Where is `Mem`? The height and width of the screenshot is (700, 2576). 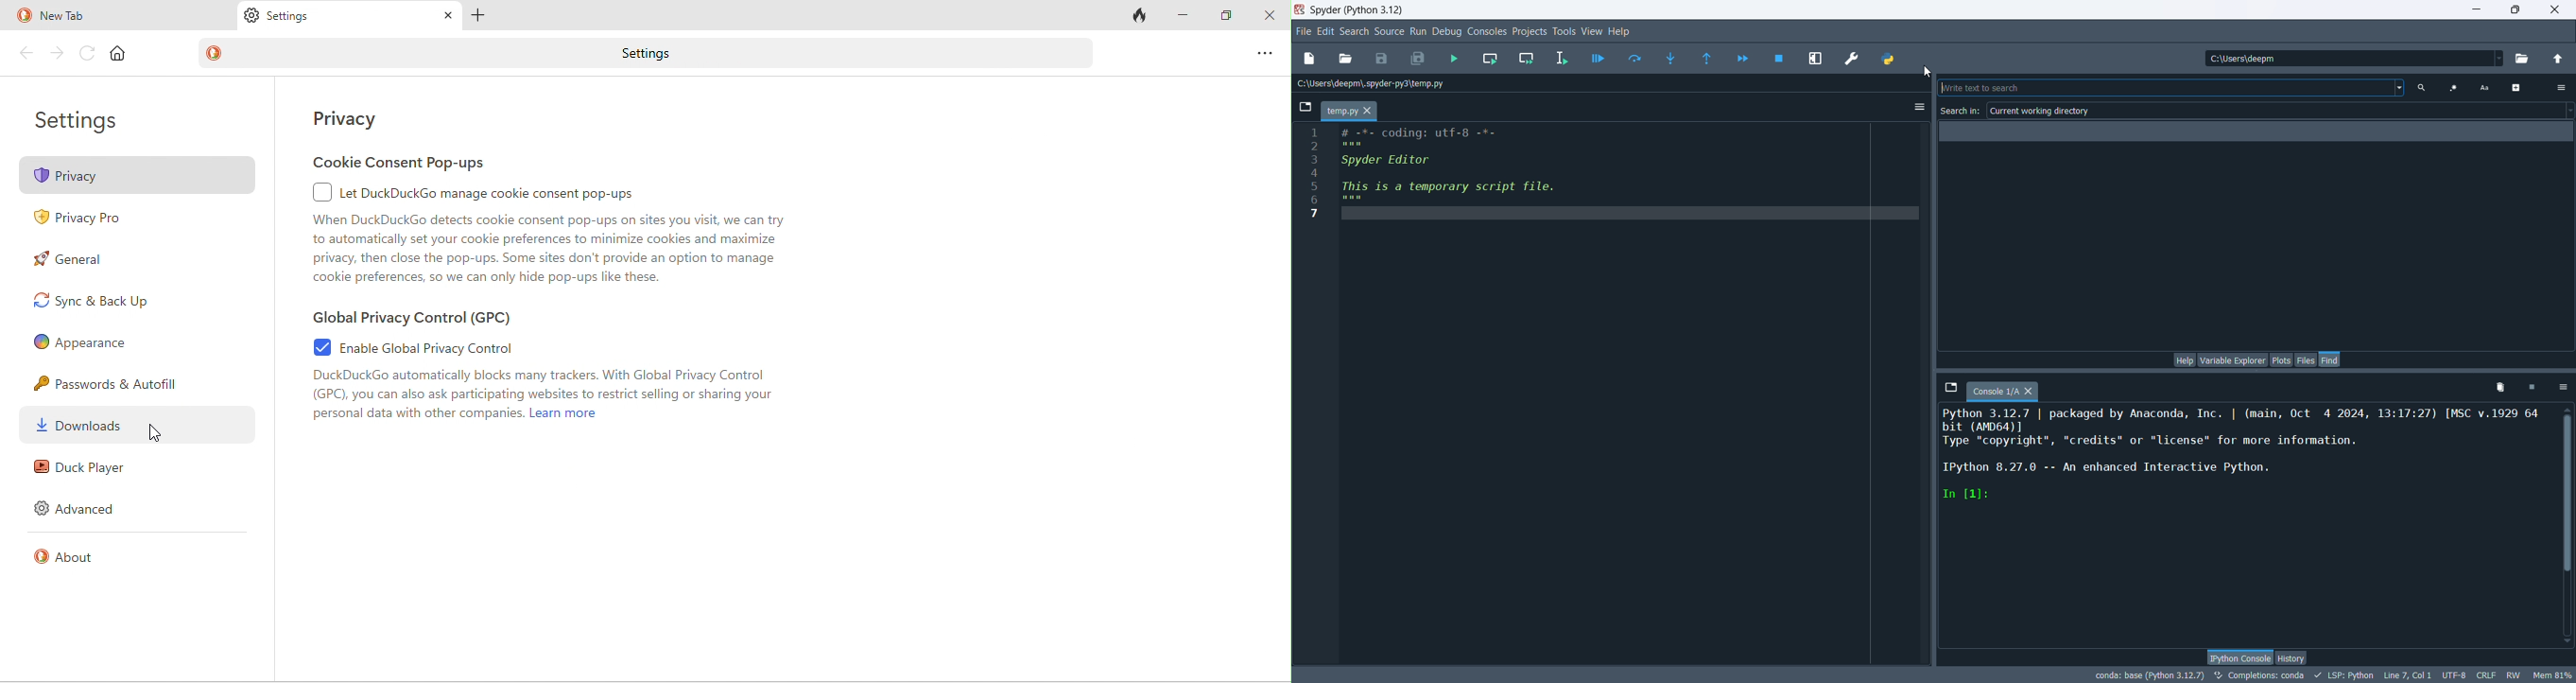 Mem is located at coordinates (2551, 675).